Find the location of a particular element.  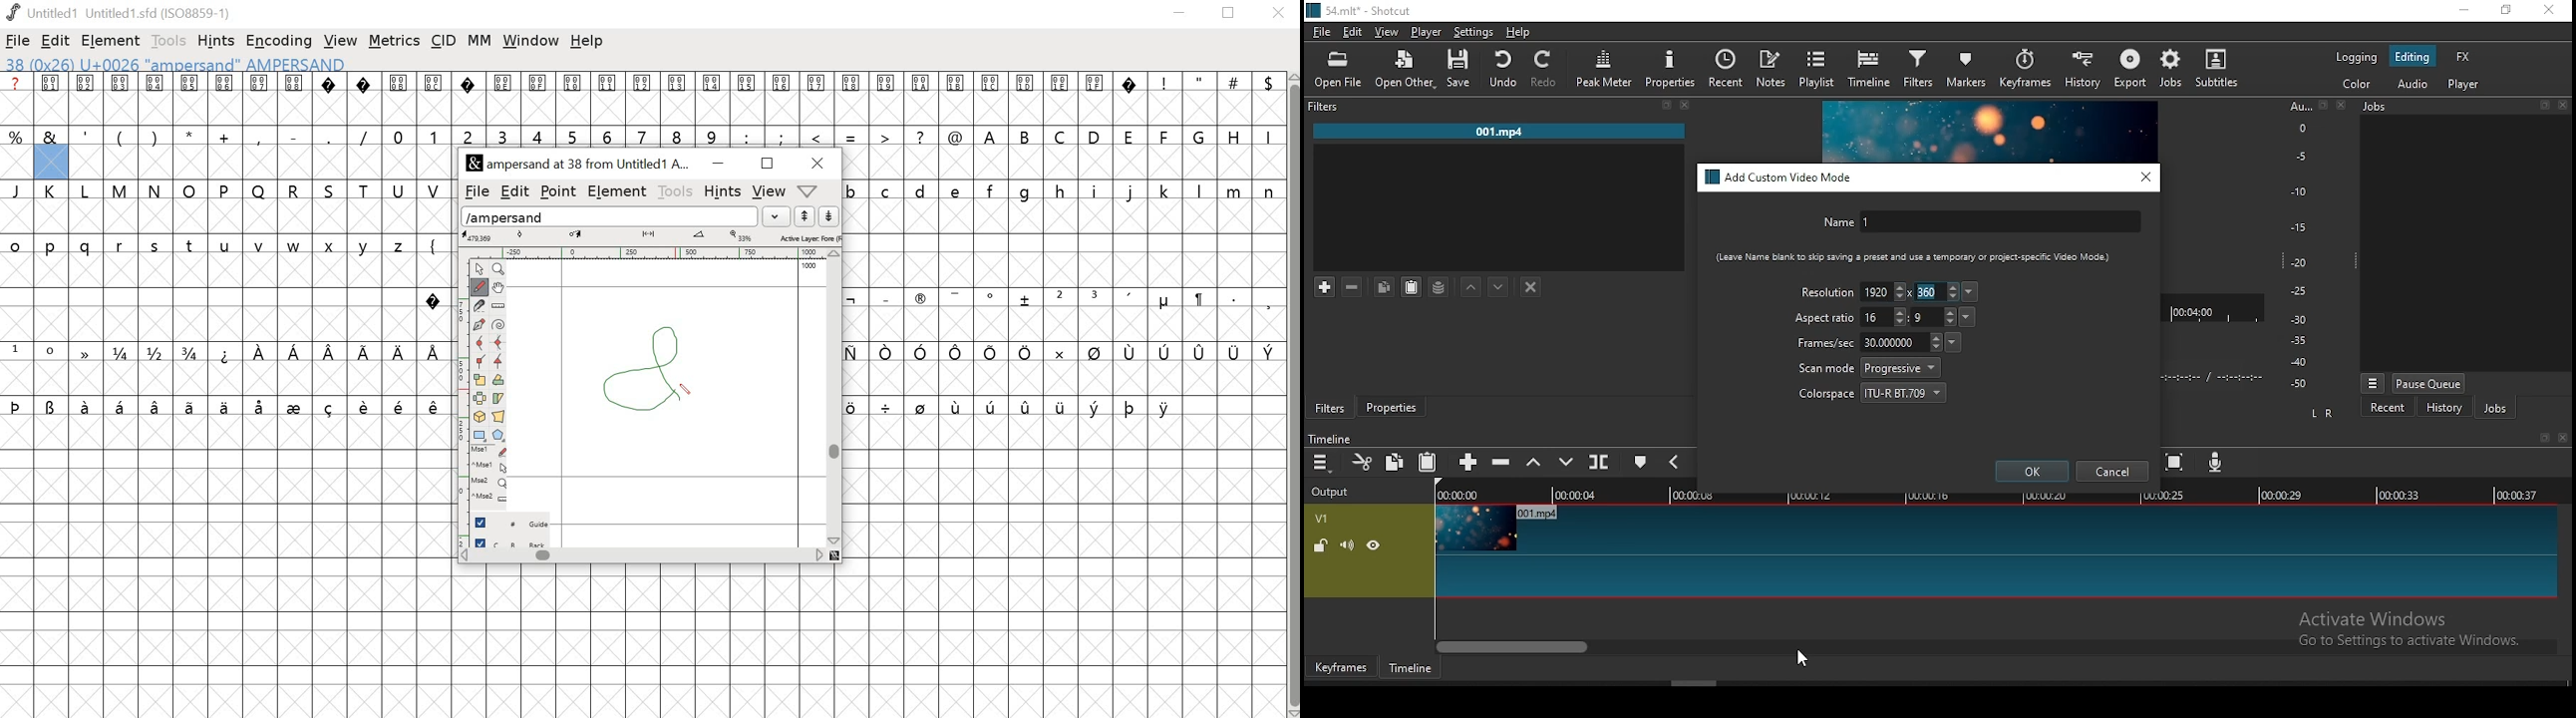

0005 is located at coordinates (189, 99).